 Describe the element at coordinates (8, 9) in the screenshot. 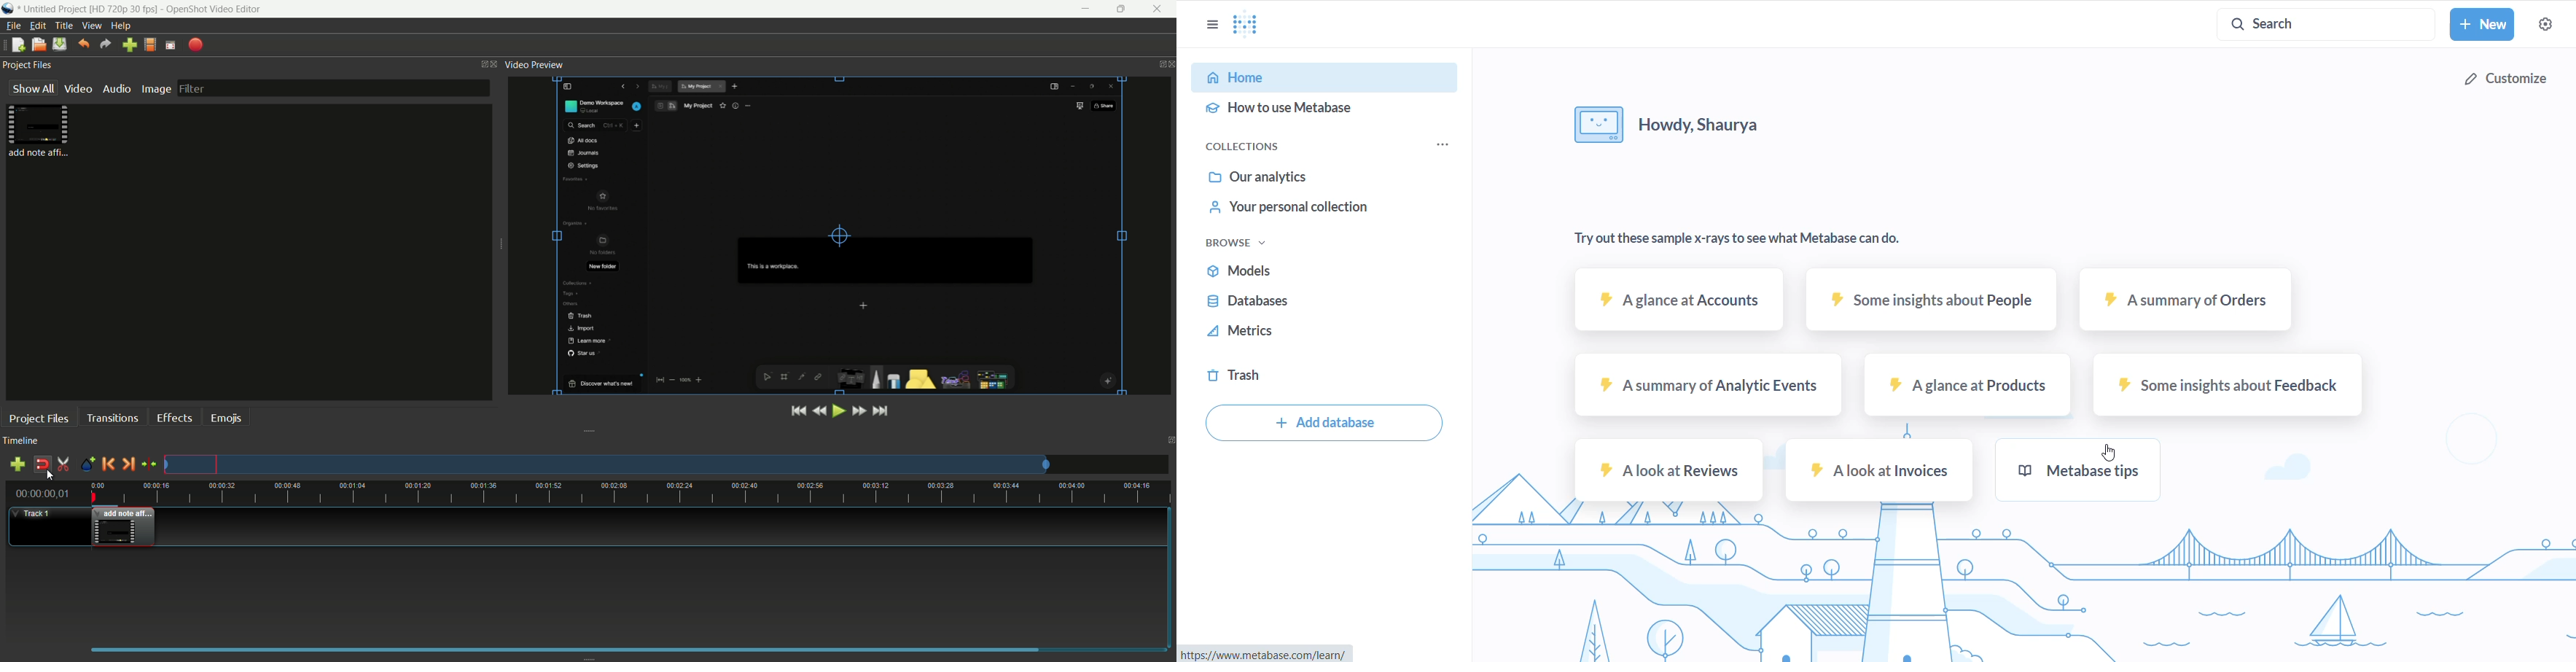

I see `app icon` at that location.